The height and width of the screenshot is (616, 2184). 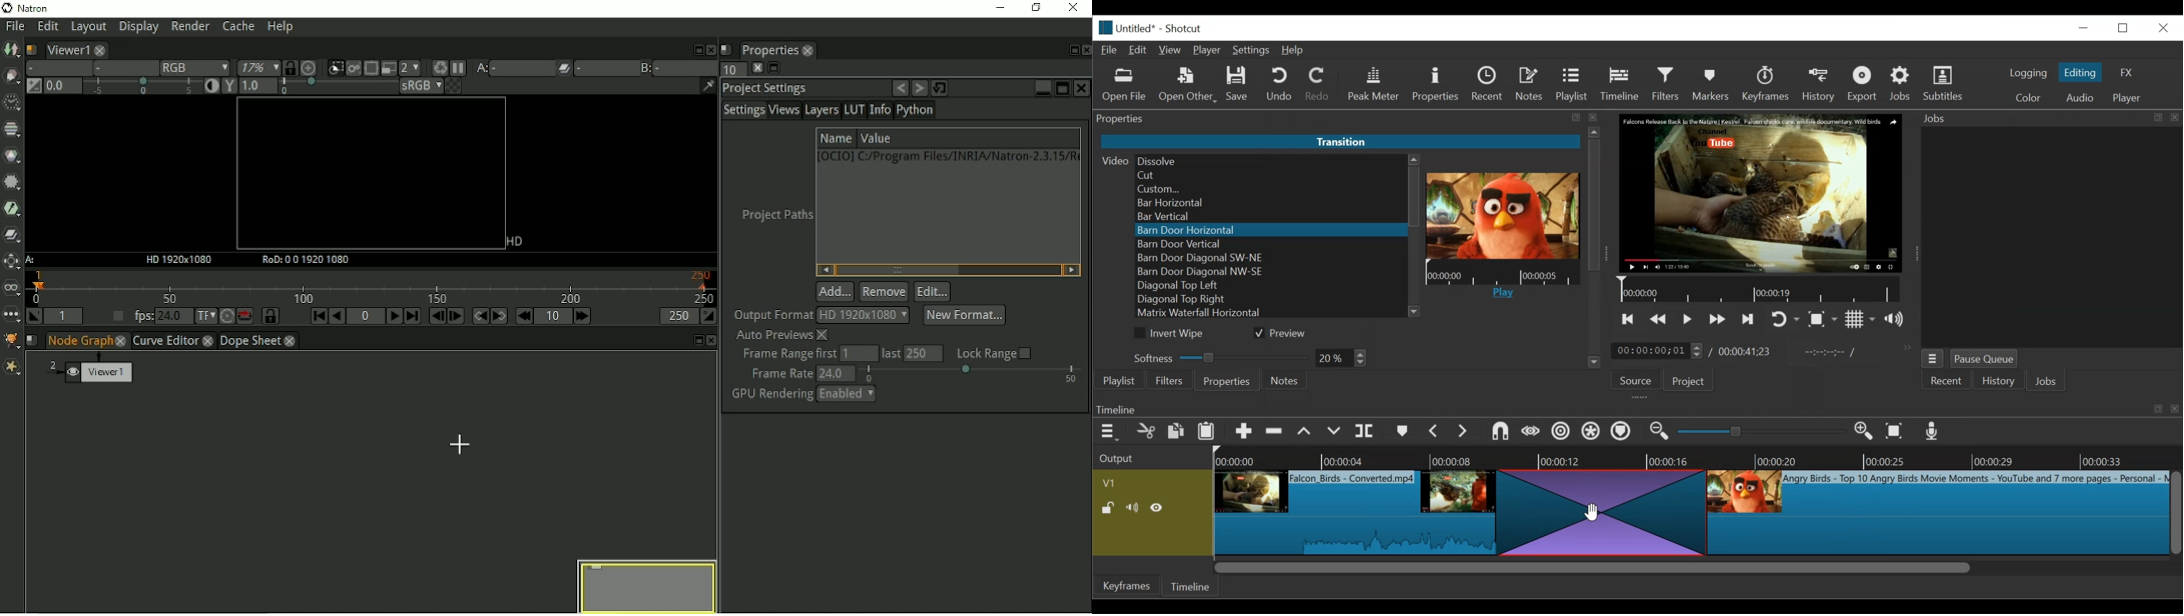 What do you see at coordinates (1415, 197) in the screenshot?
I see `Vertical Scroll bar` at bounding box center [1415, 197].